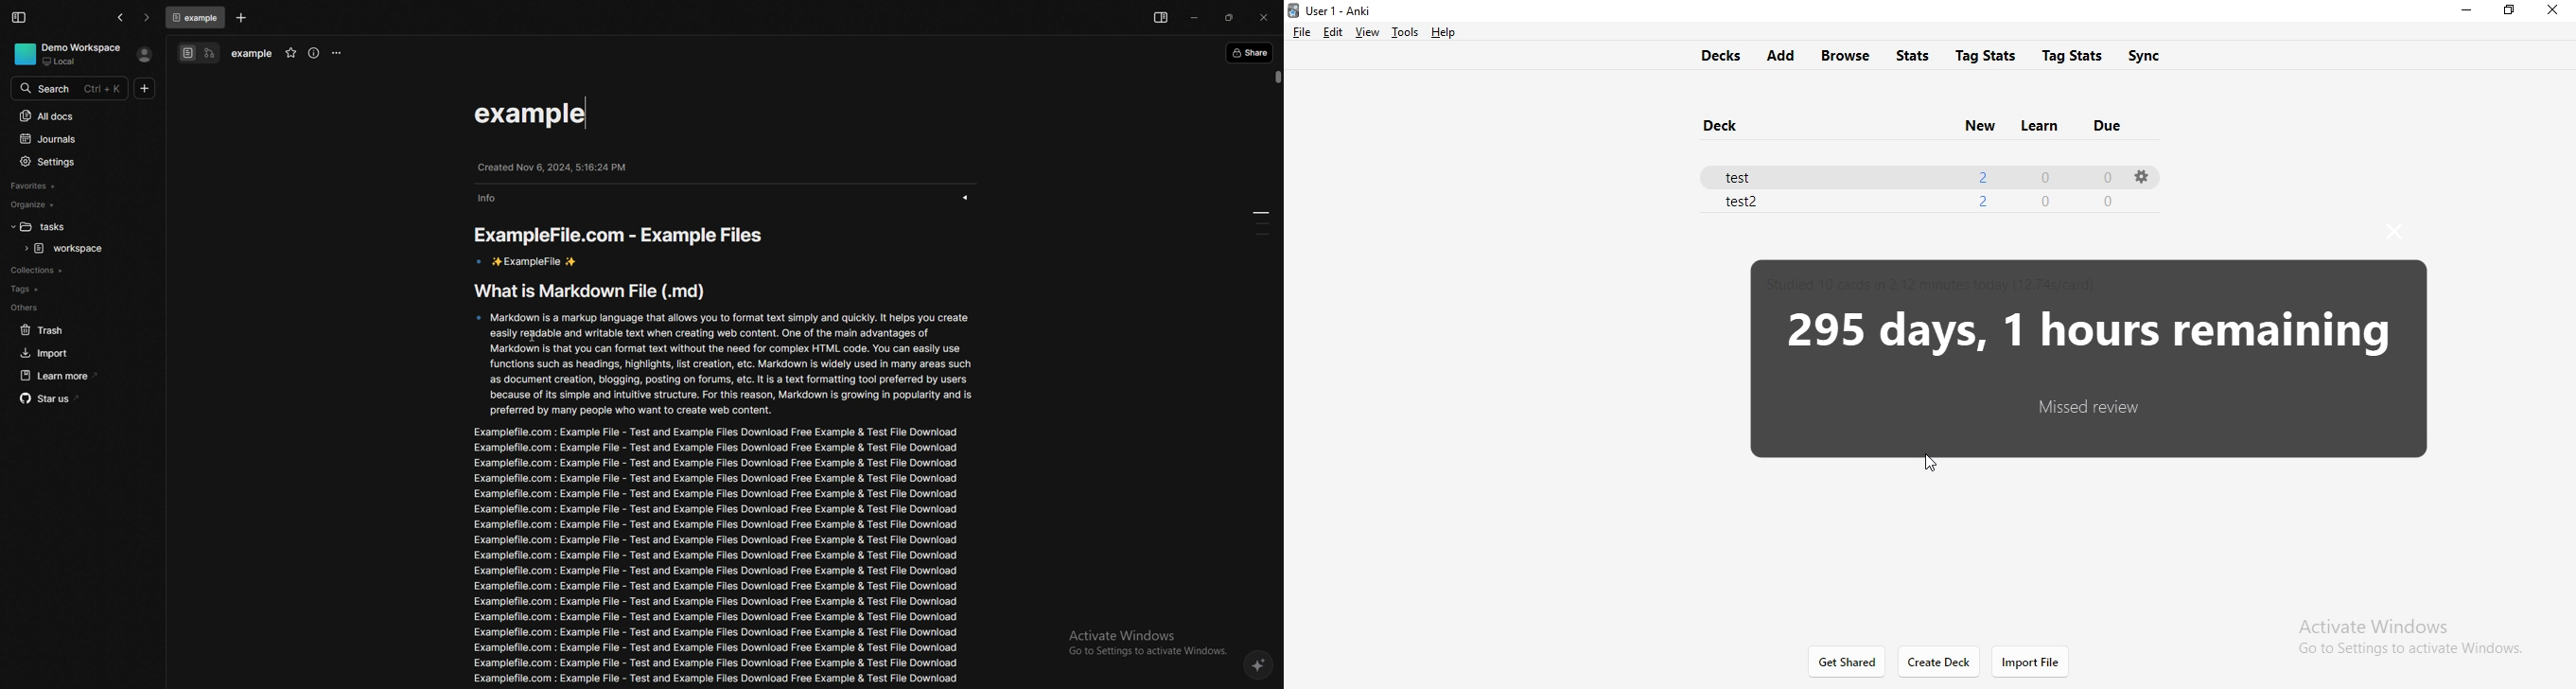  I want to click on task name, so click(550, 114).